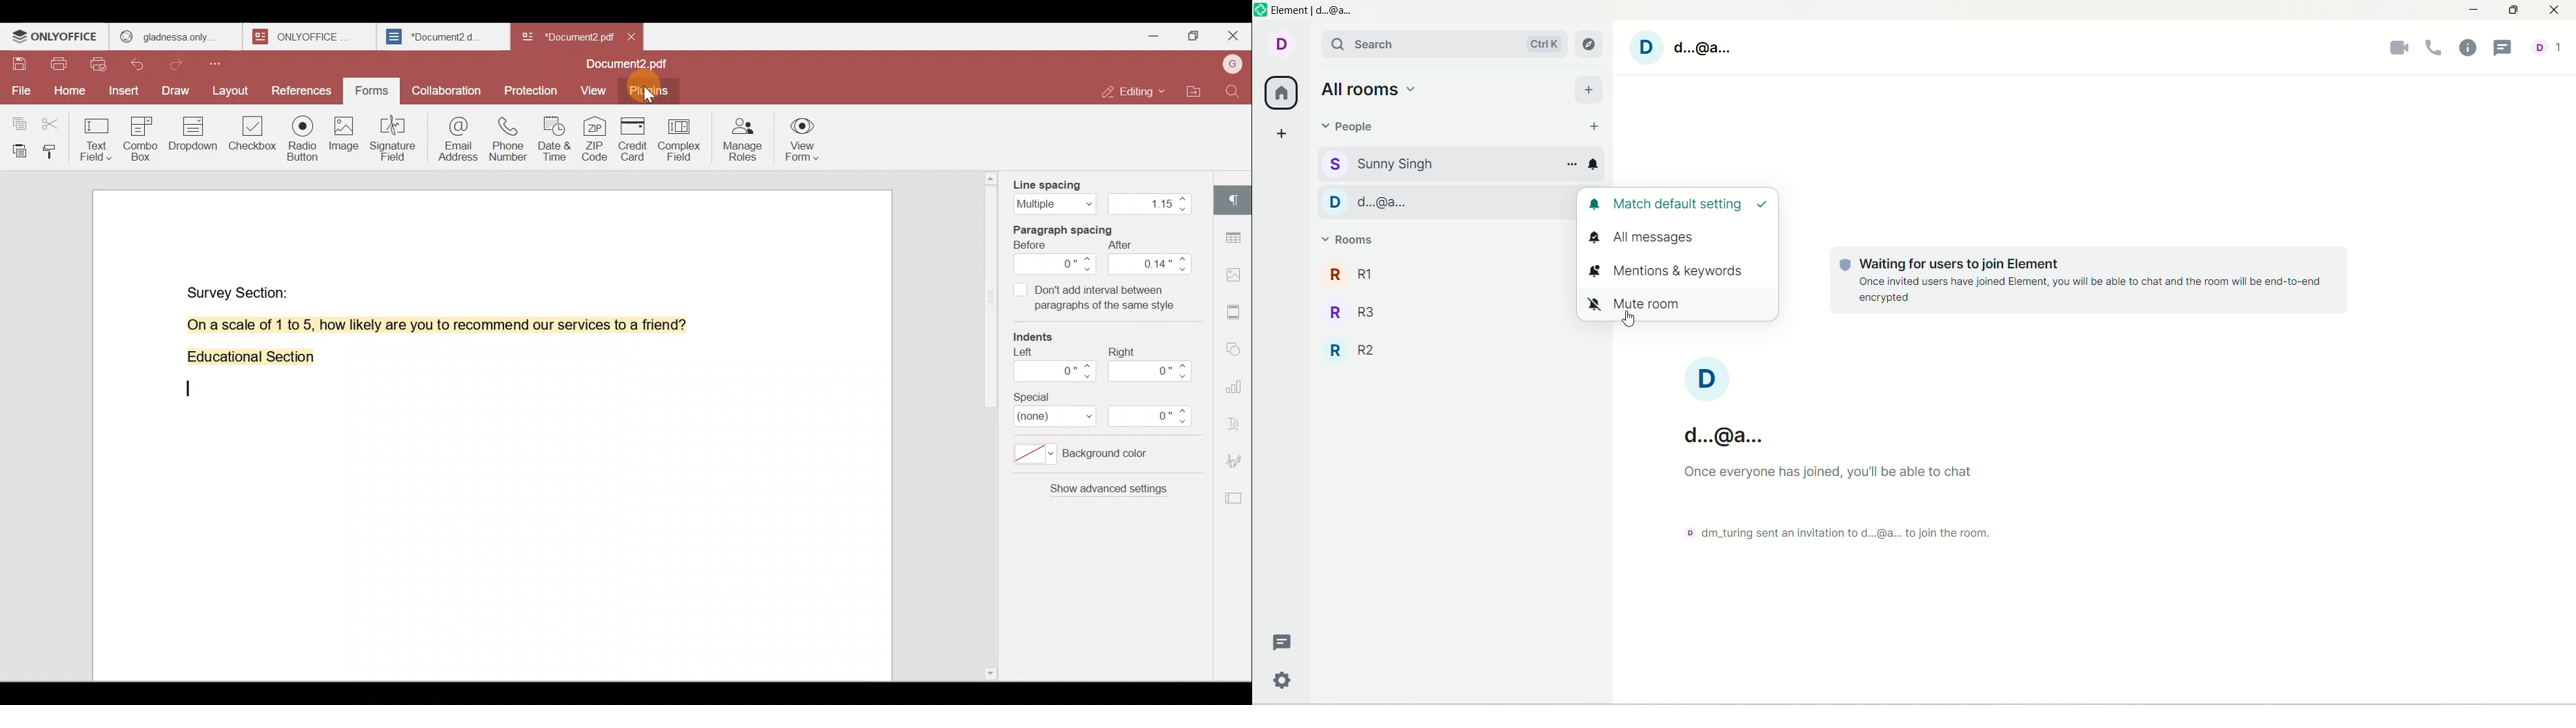 The height and width of the screenshot is (728, 2576). Describe the element at coordinates (180, 65) in the screenshot. I see `Redo` at that location.